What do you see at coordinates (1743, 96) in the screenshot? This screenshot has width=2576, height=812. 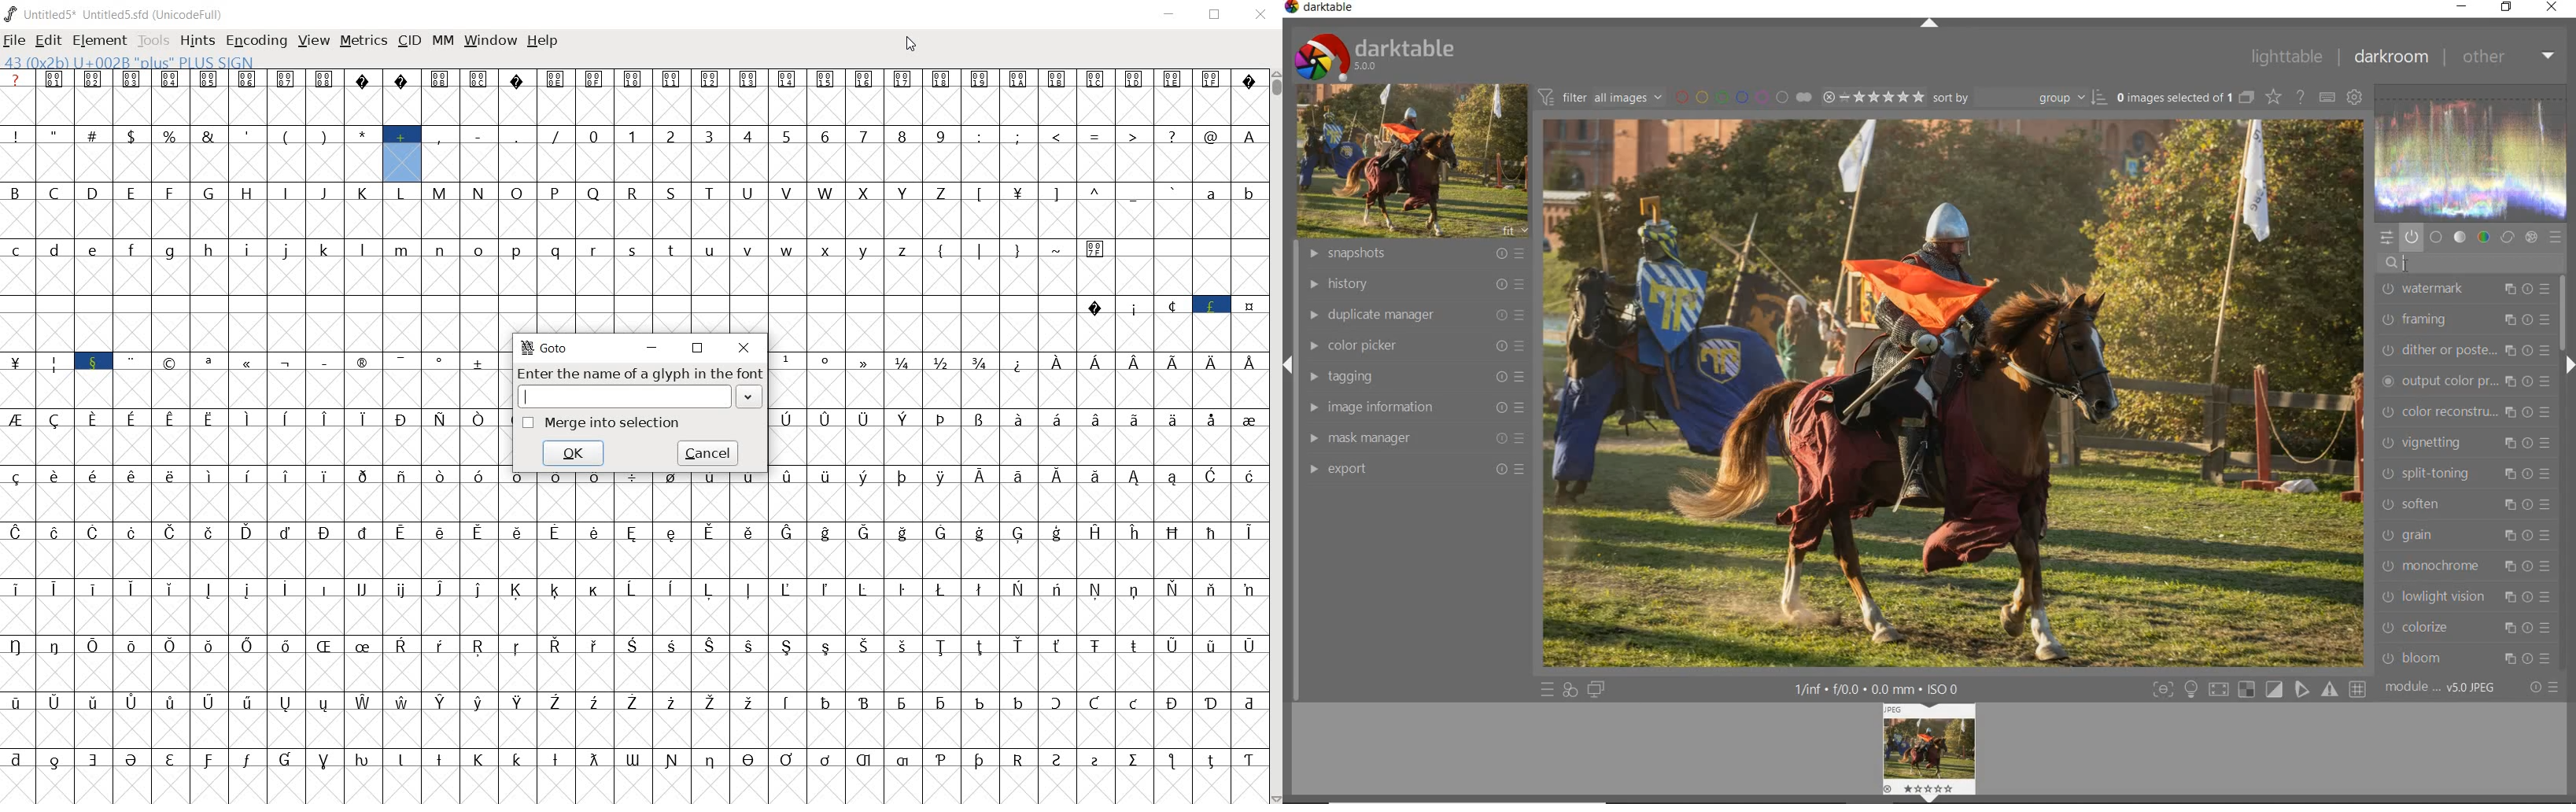 I see `filter by image color label` at bounding box center [1743, 96].